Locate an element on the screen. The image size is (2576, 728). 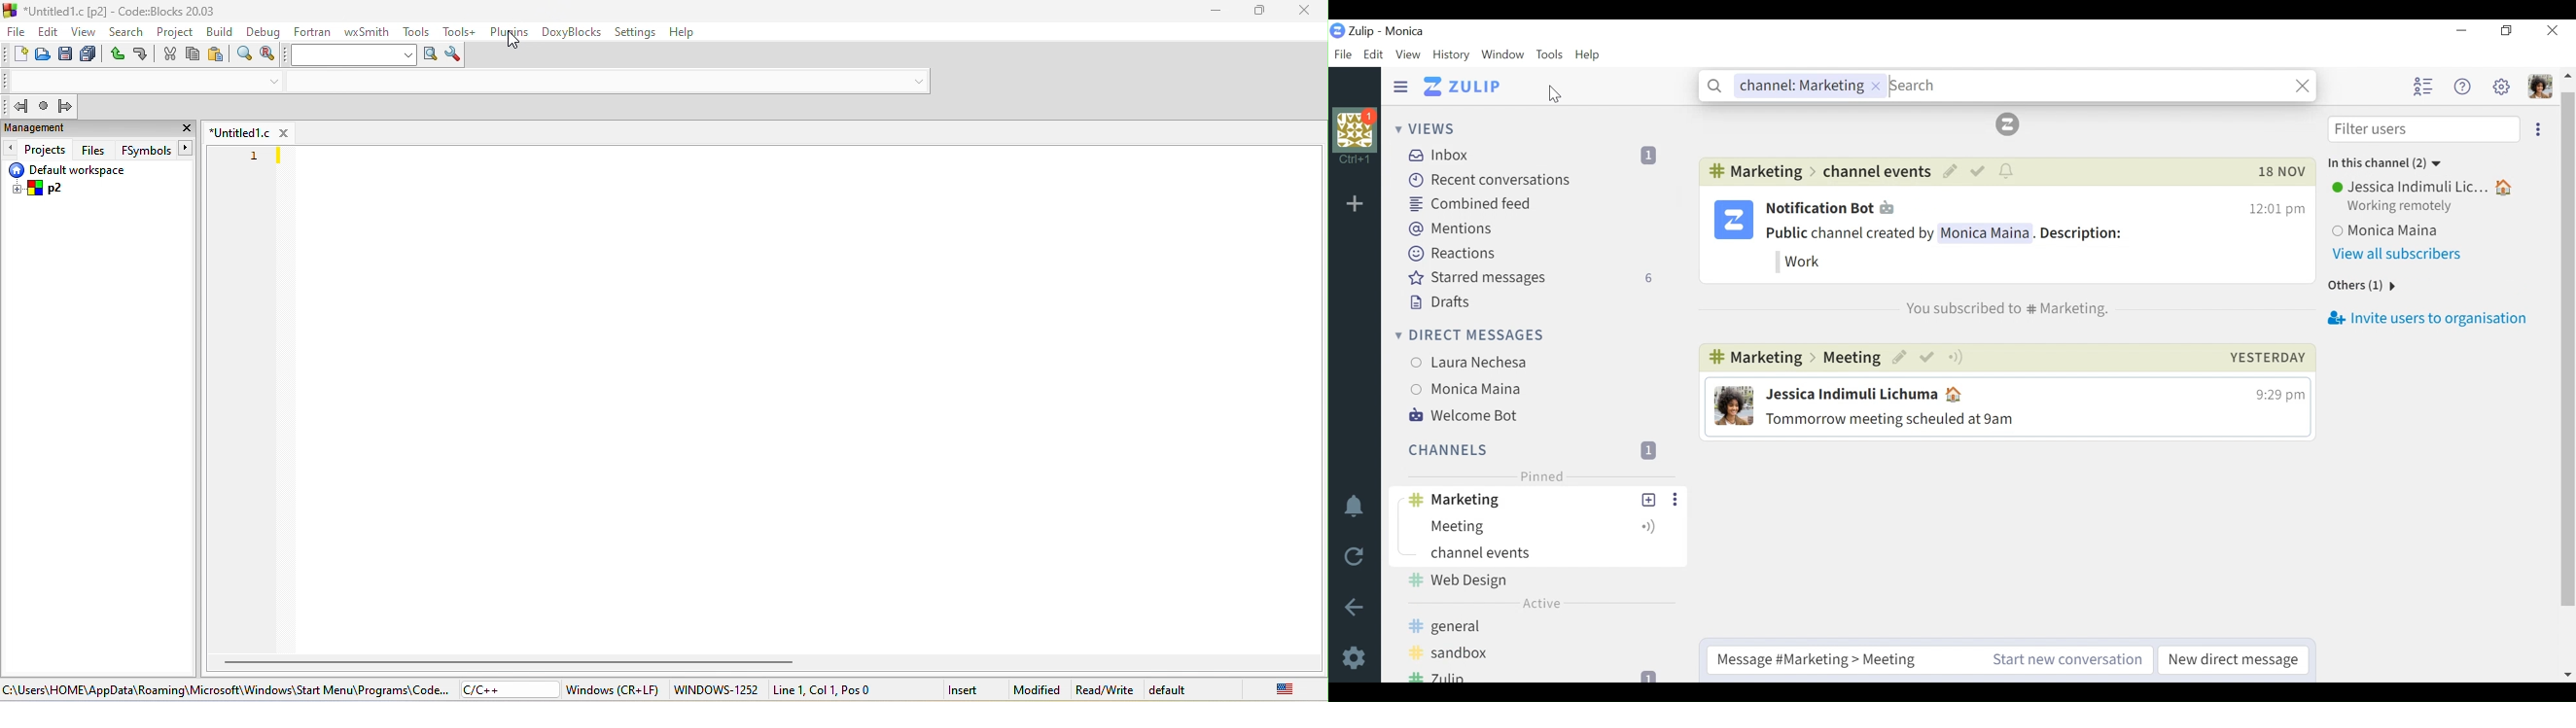
debug is located at coordinates (265, 31).